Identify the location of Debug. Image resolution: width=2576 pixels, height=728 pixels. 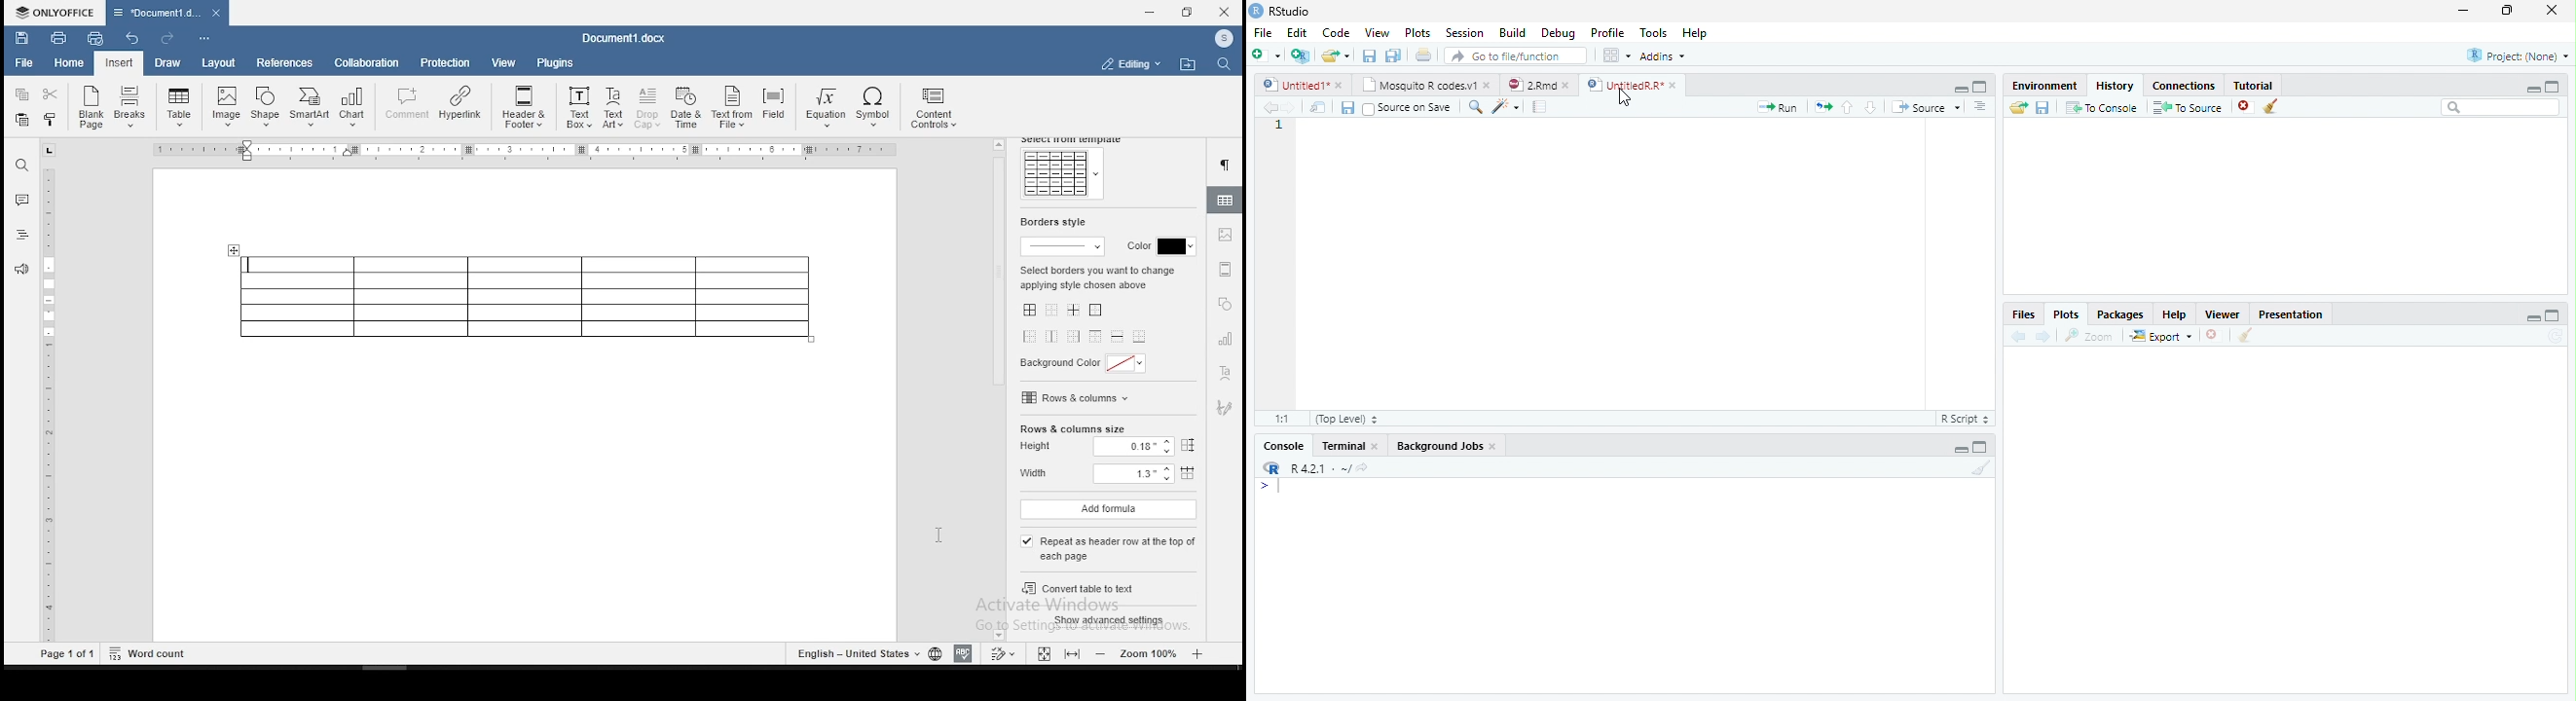
(1562, 34).